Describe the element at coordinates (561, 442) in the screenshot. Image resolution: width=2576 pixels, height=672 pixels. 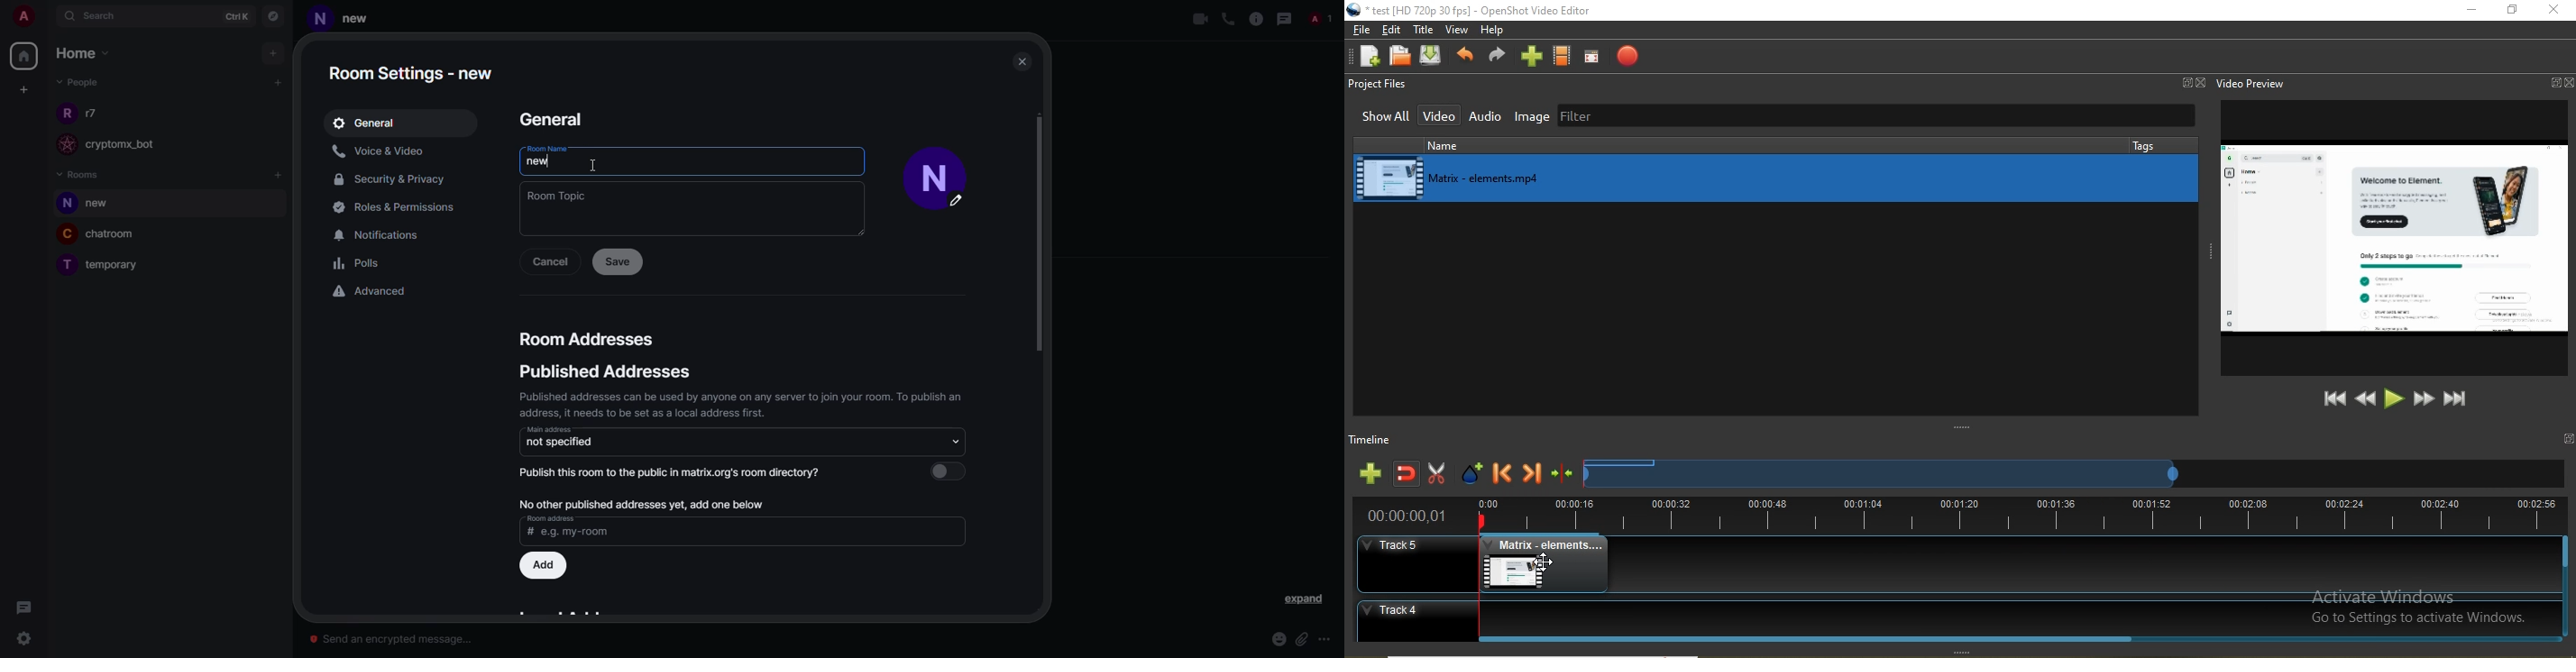
I see `not specified` at that location.